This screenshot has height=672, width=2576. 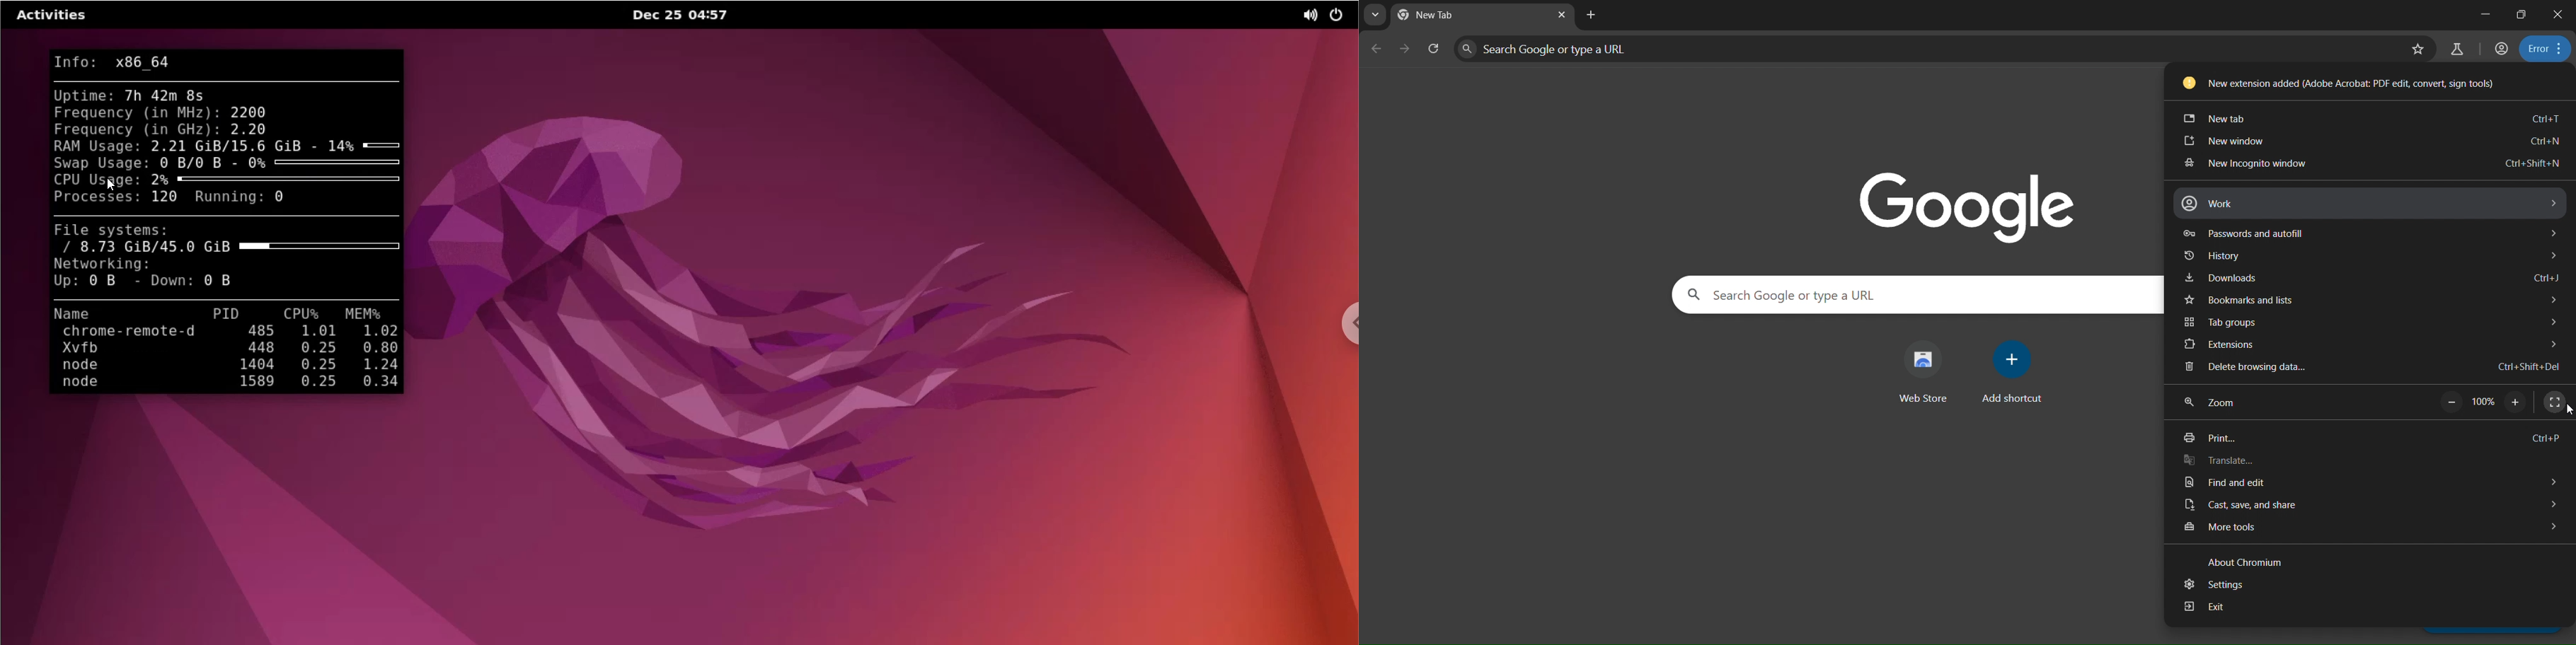 I want to click on menu, so click(x=2544, y=46).